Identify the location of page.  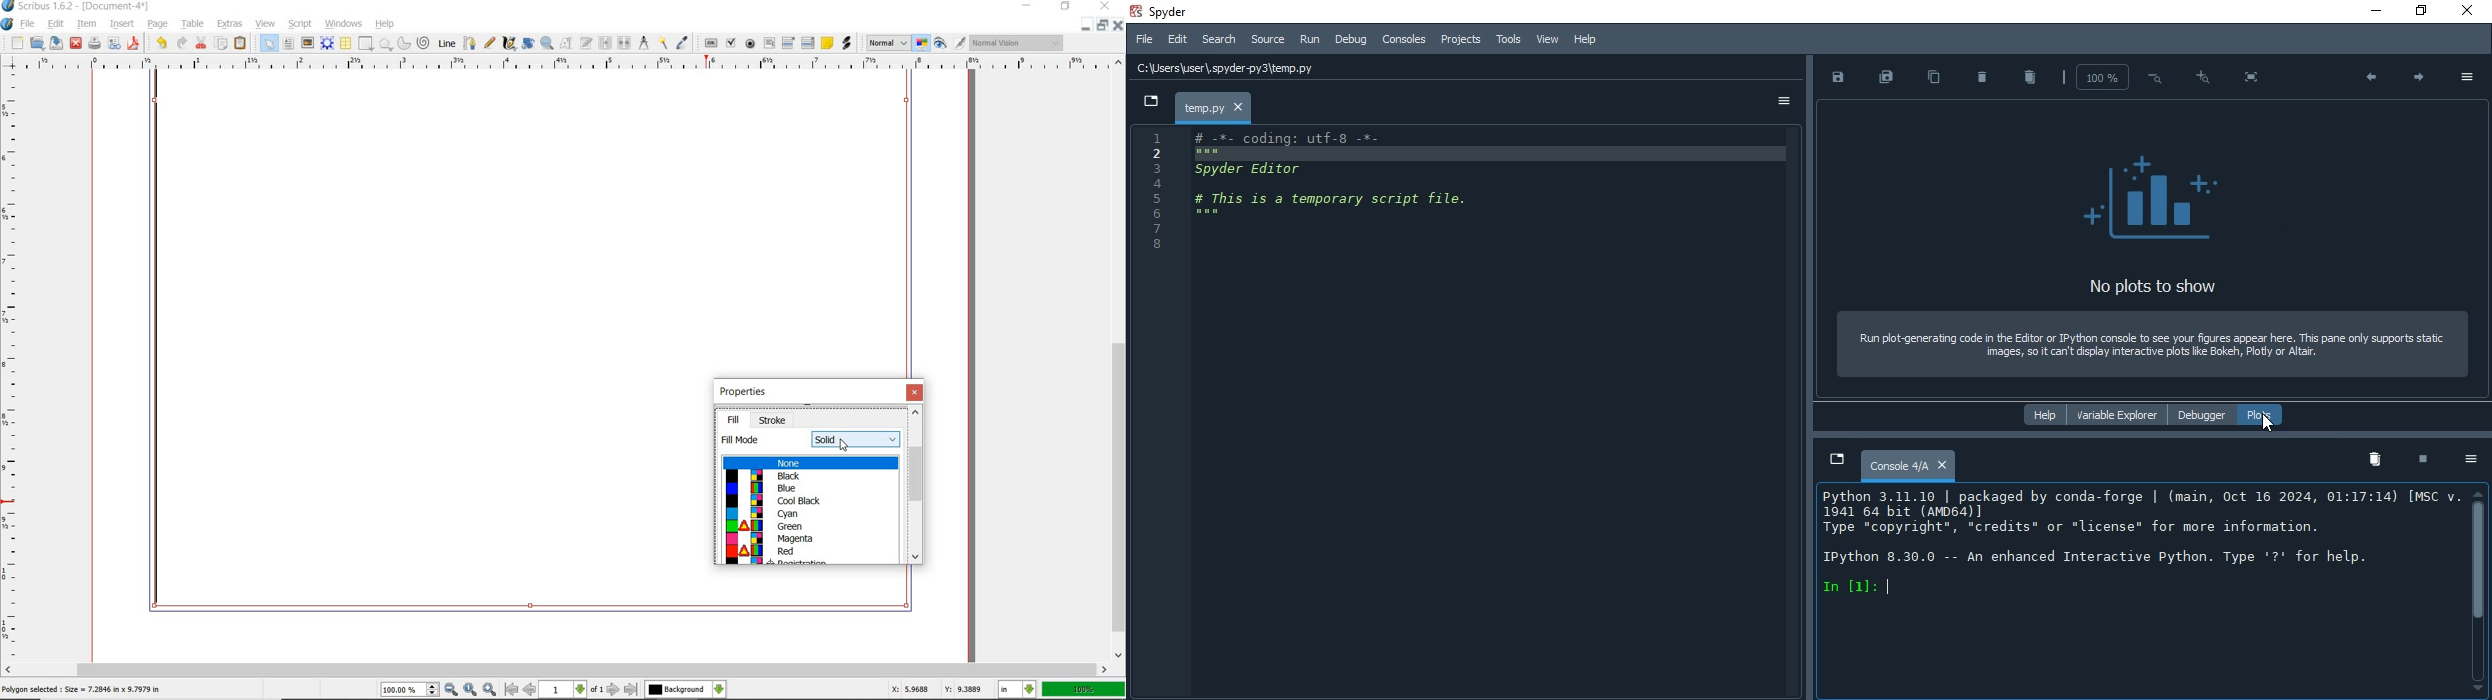
(159, 25).